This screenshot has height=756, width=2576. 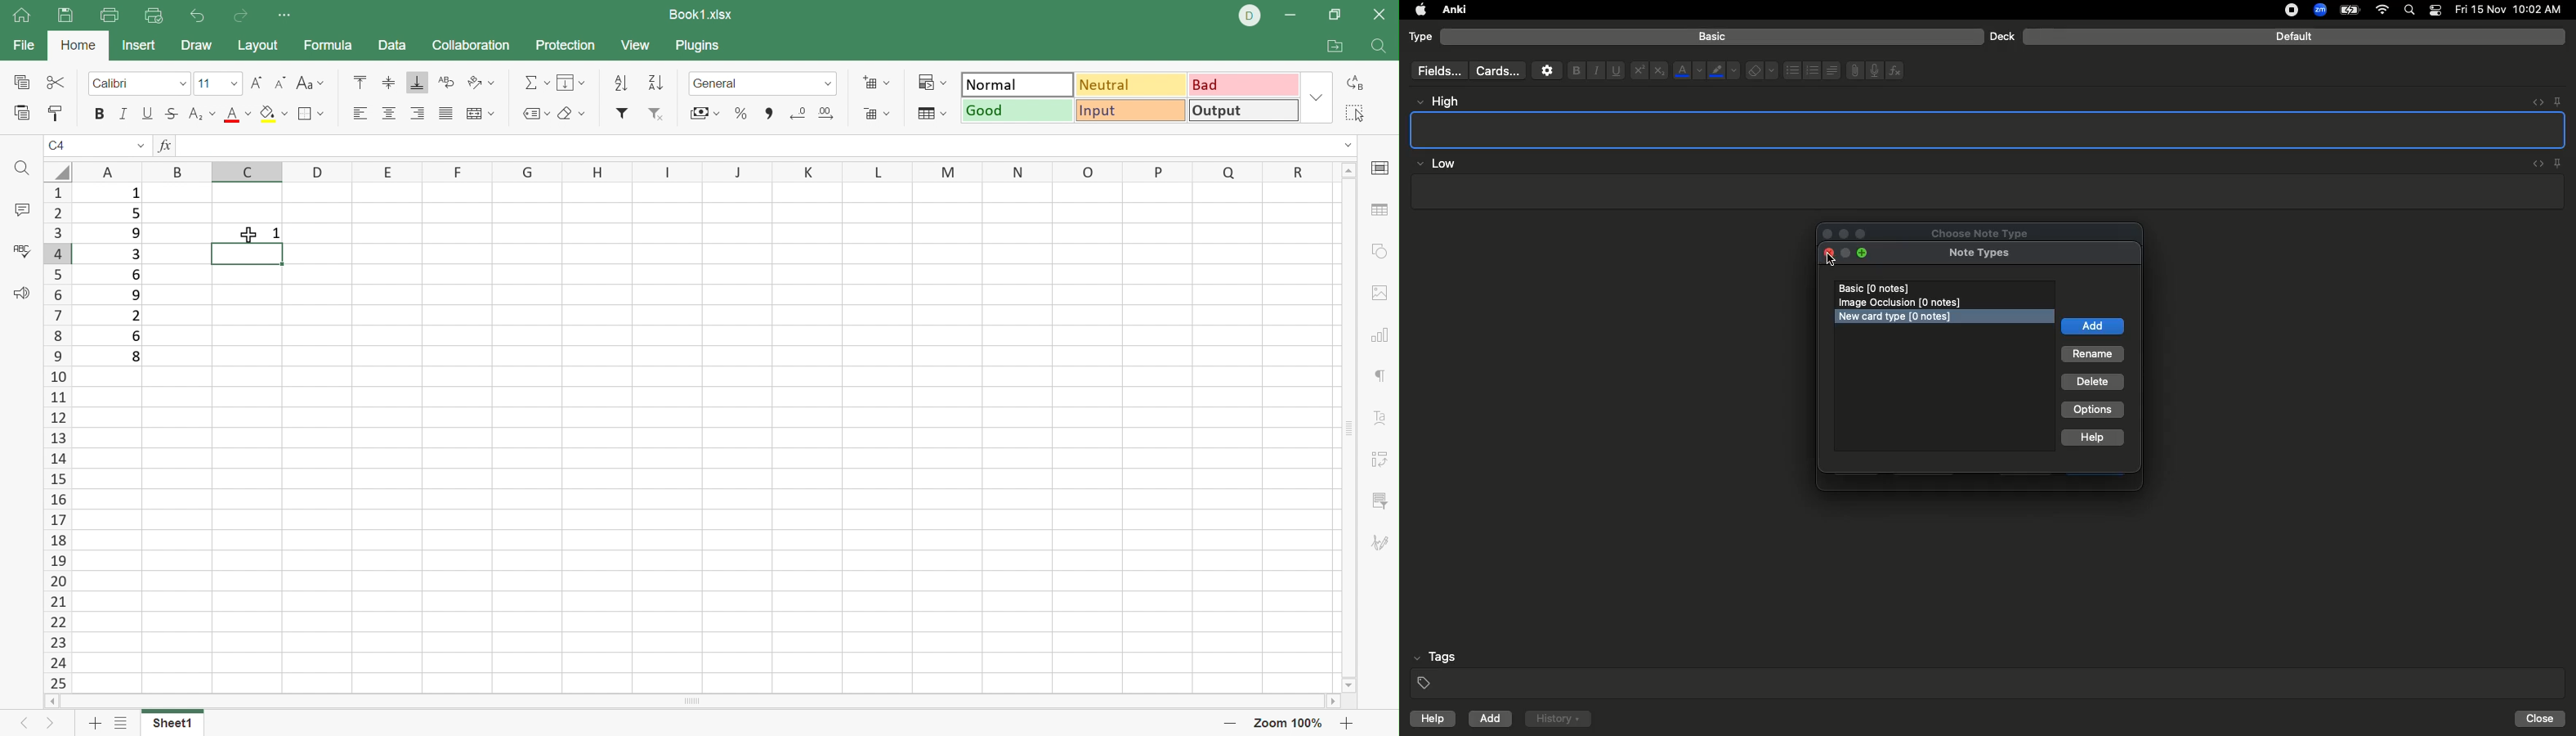 What do you see at coordinates (1130, 85) in the screenshot?
I see `Neutral` at bounding box center [1130, 85].